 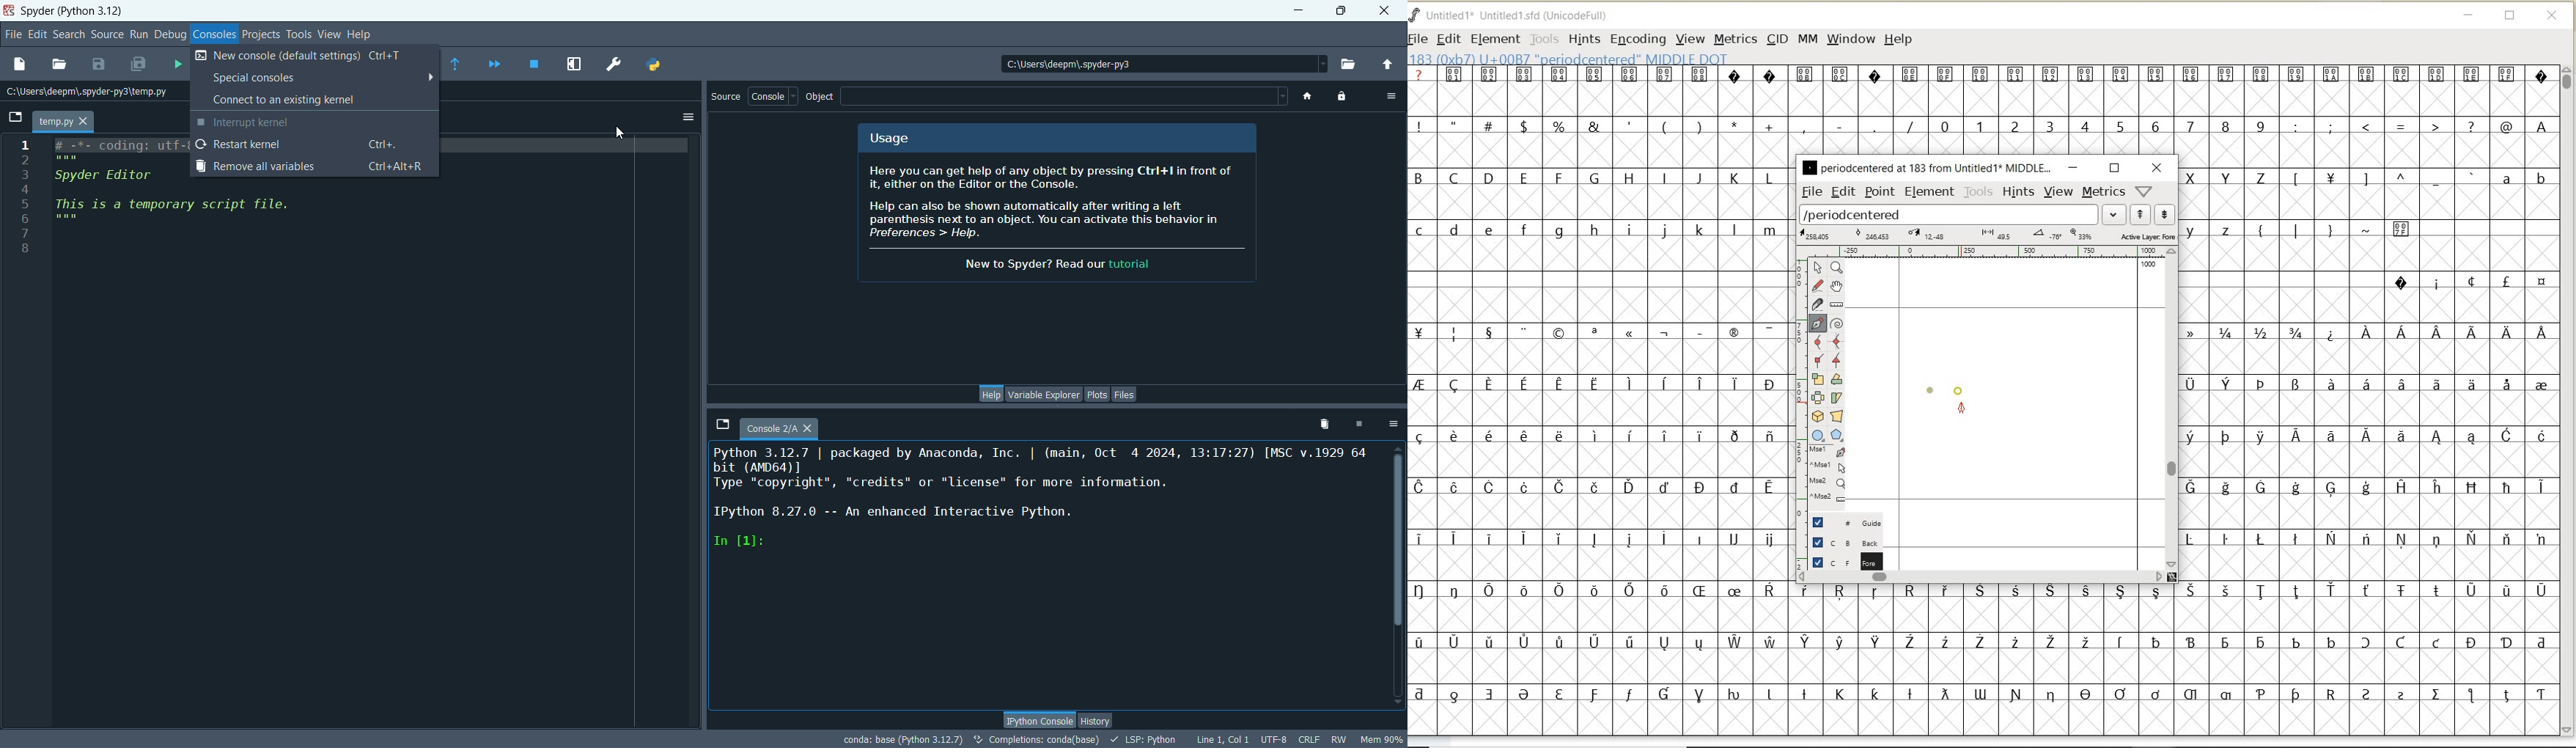 I want to click on spyder, so click(x=74, y=12).